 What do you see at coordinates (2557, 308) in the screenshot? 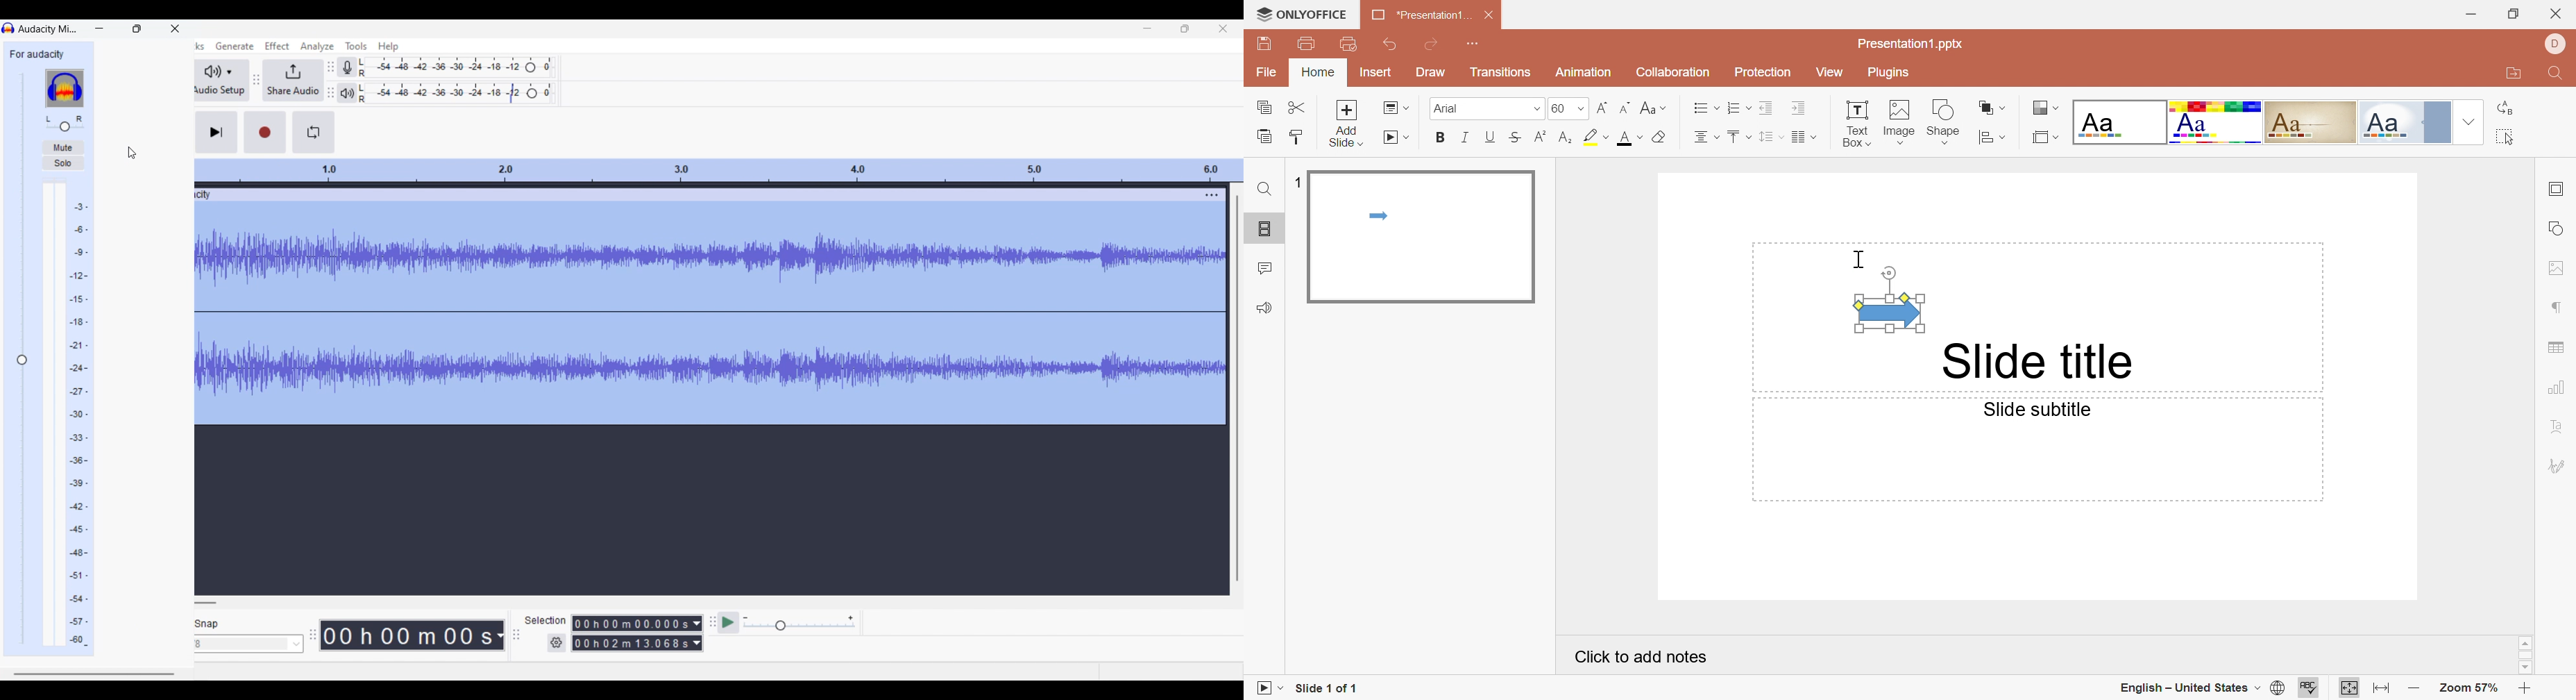
I see `Paragraph settings` at bounding box center [2557, 308].